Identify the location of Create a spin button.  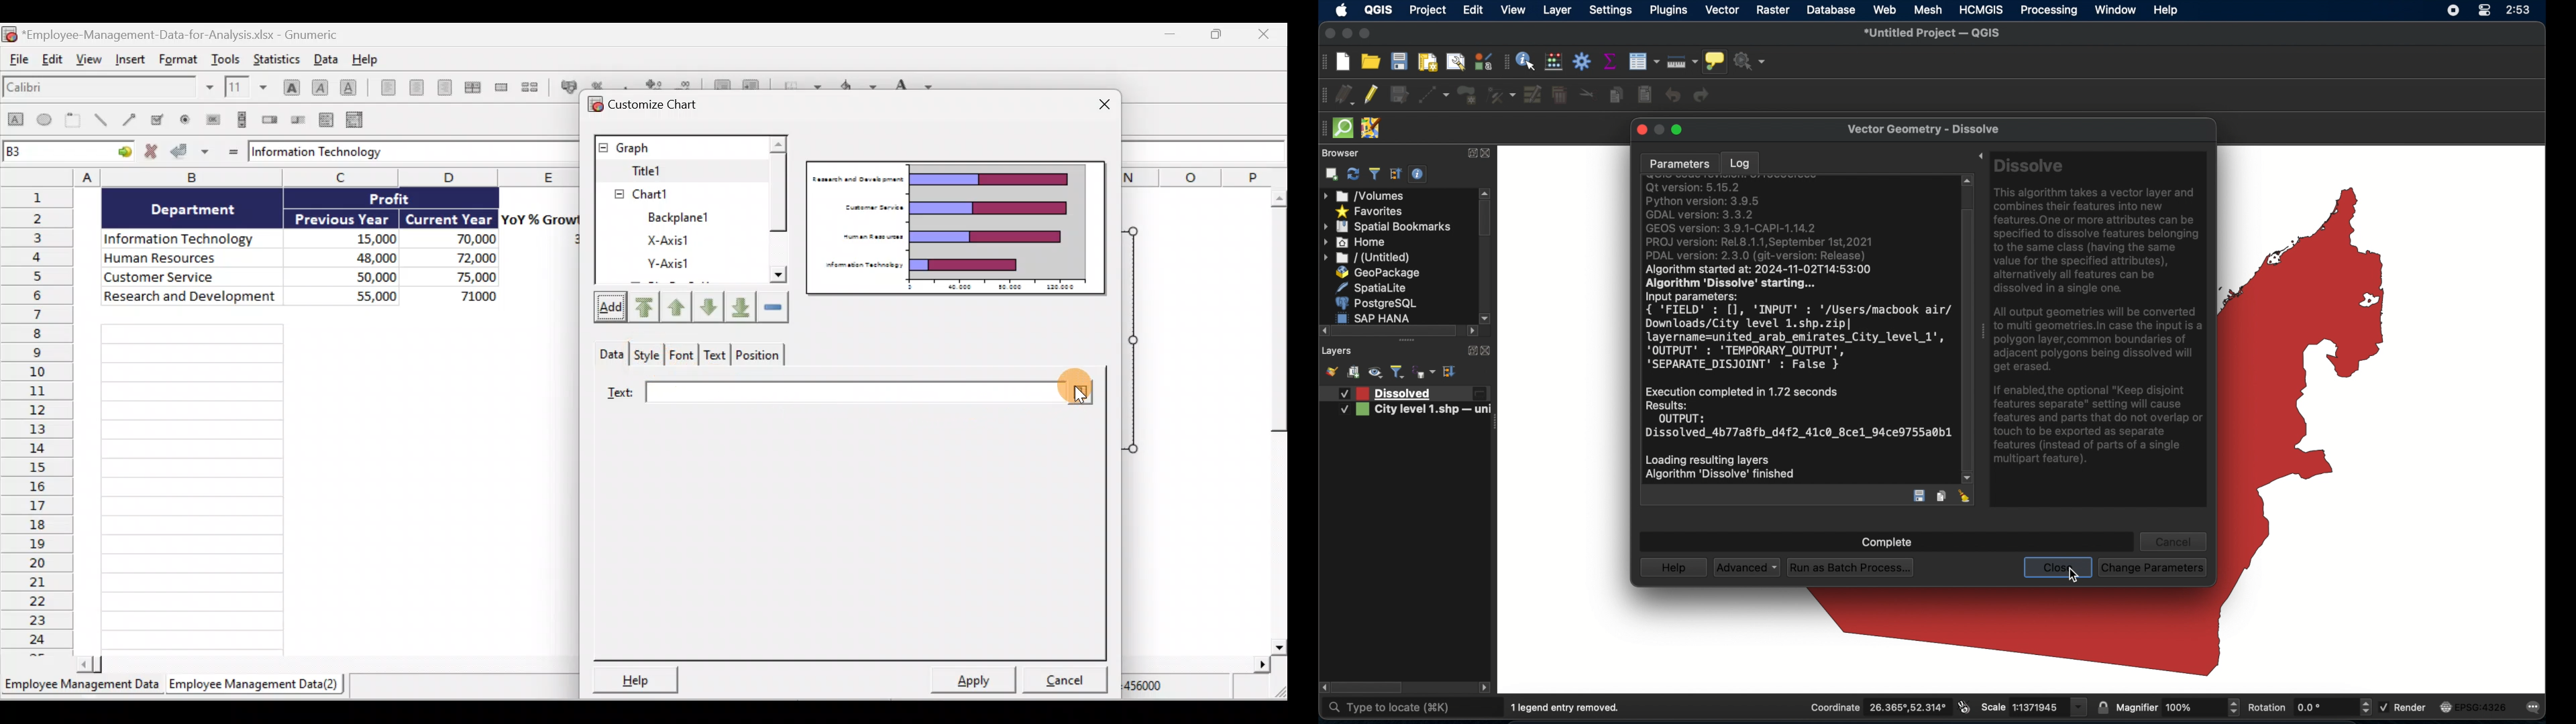
(271, 120).